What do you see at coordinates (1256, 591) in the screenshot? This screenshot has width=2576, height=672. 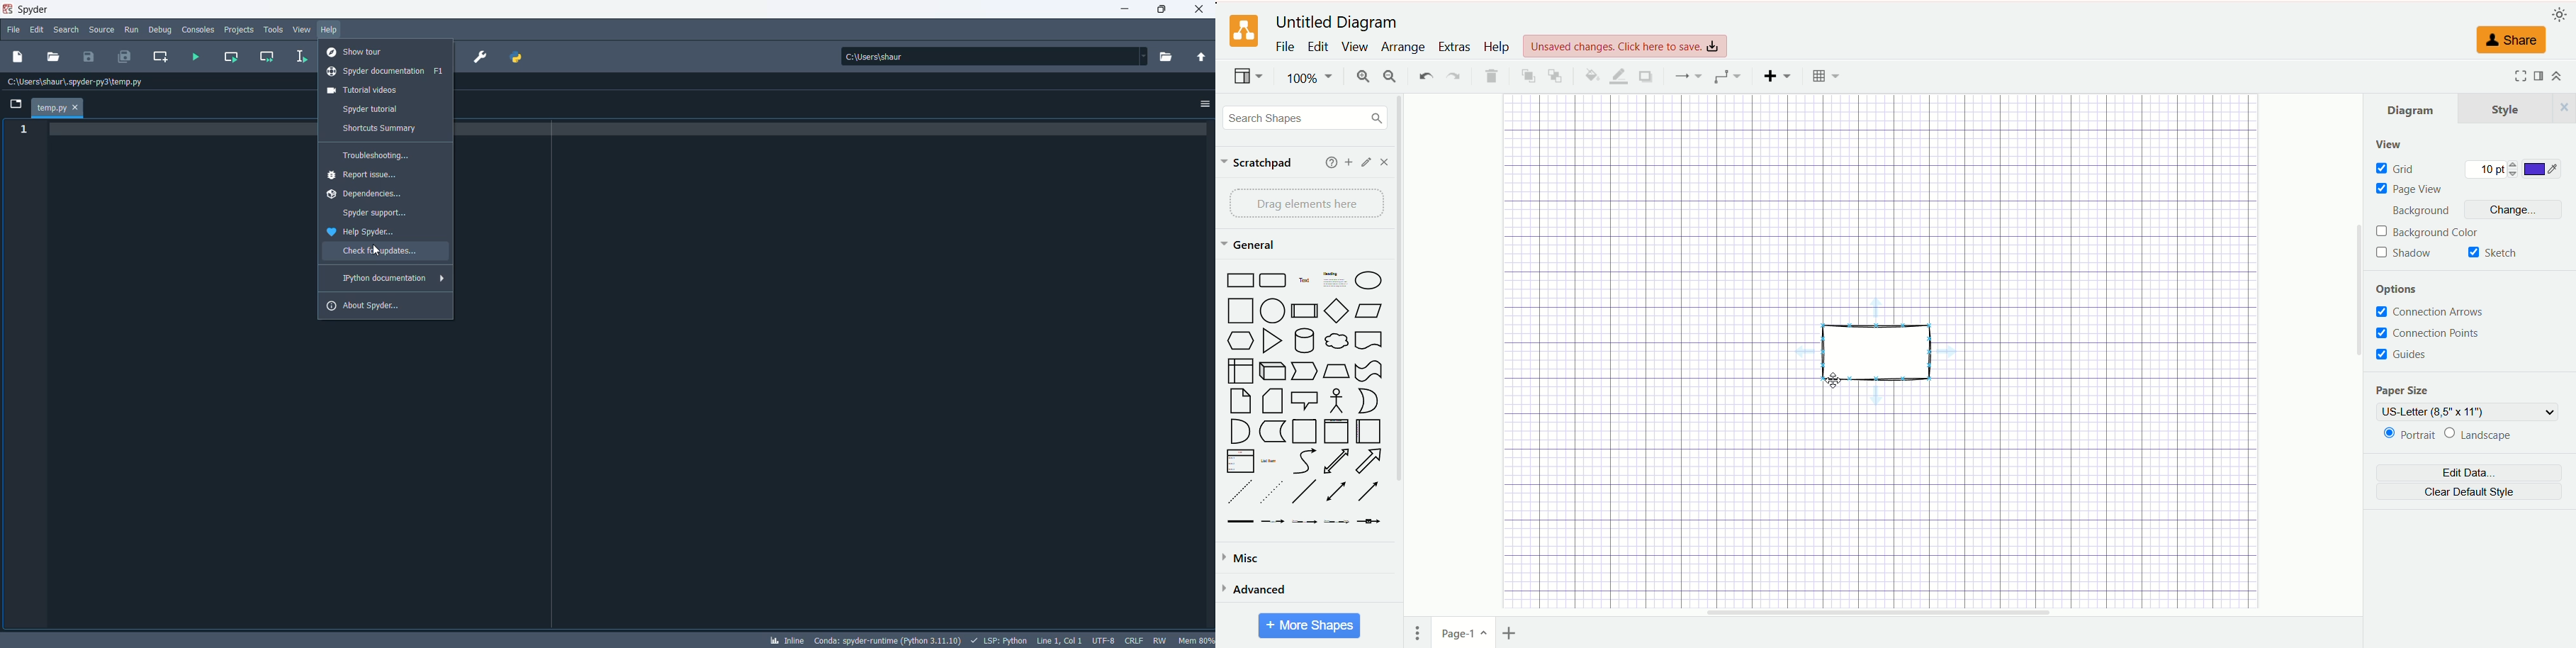 I see `advanced` at bounding box center [1256, 591].